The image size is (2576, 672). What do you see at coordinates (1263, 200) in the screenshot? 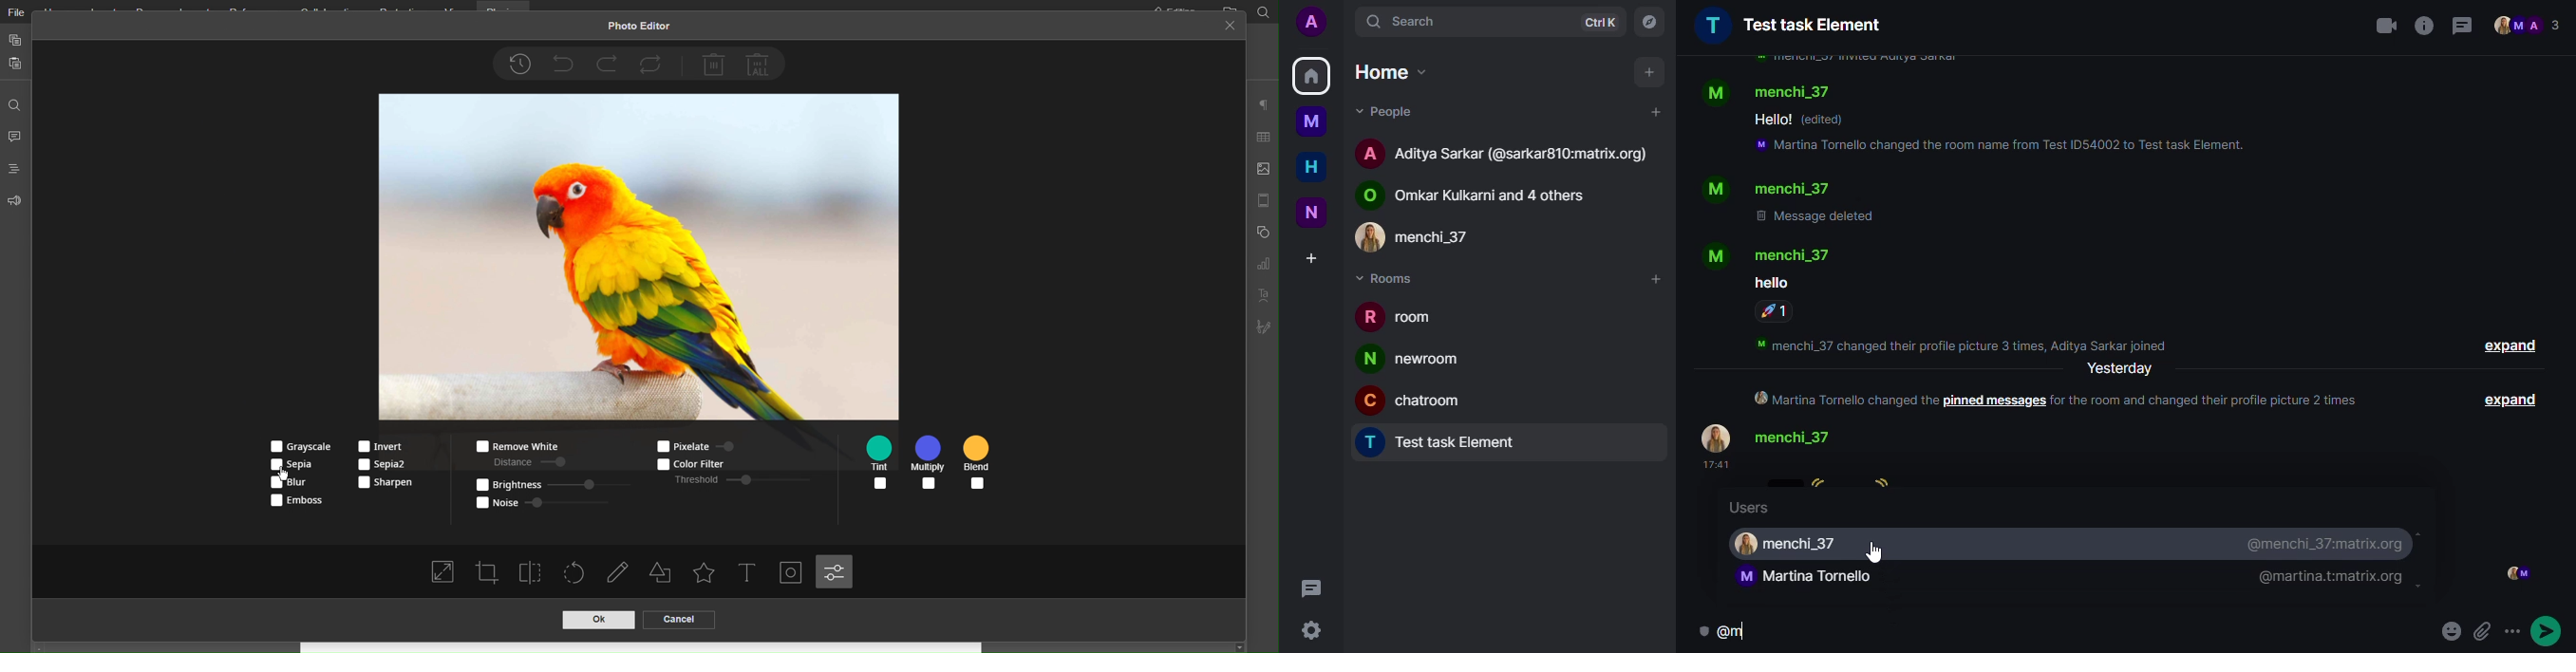
I see `Header Footer` at bounding box center [1263, 200].